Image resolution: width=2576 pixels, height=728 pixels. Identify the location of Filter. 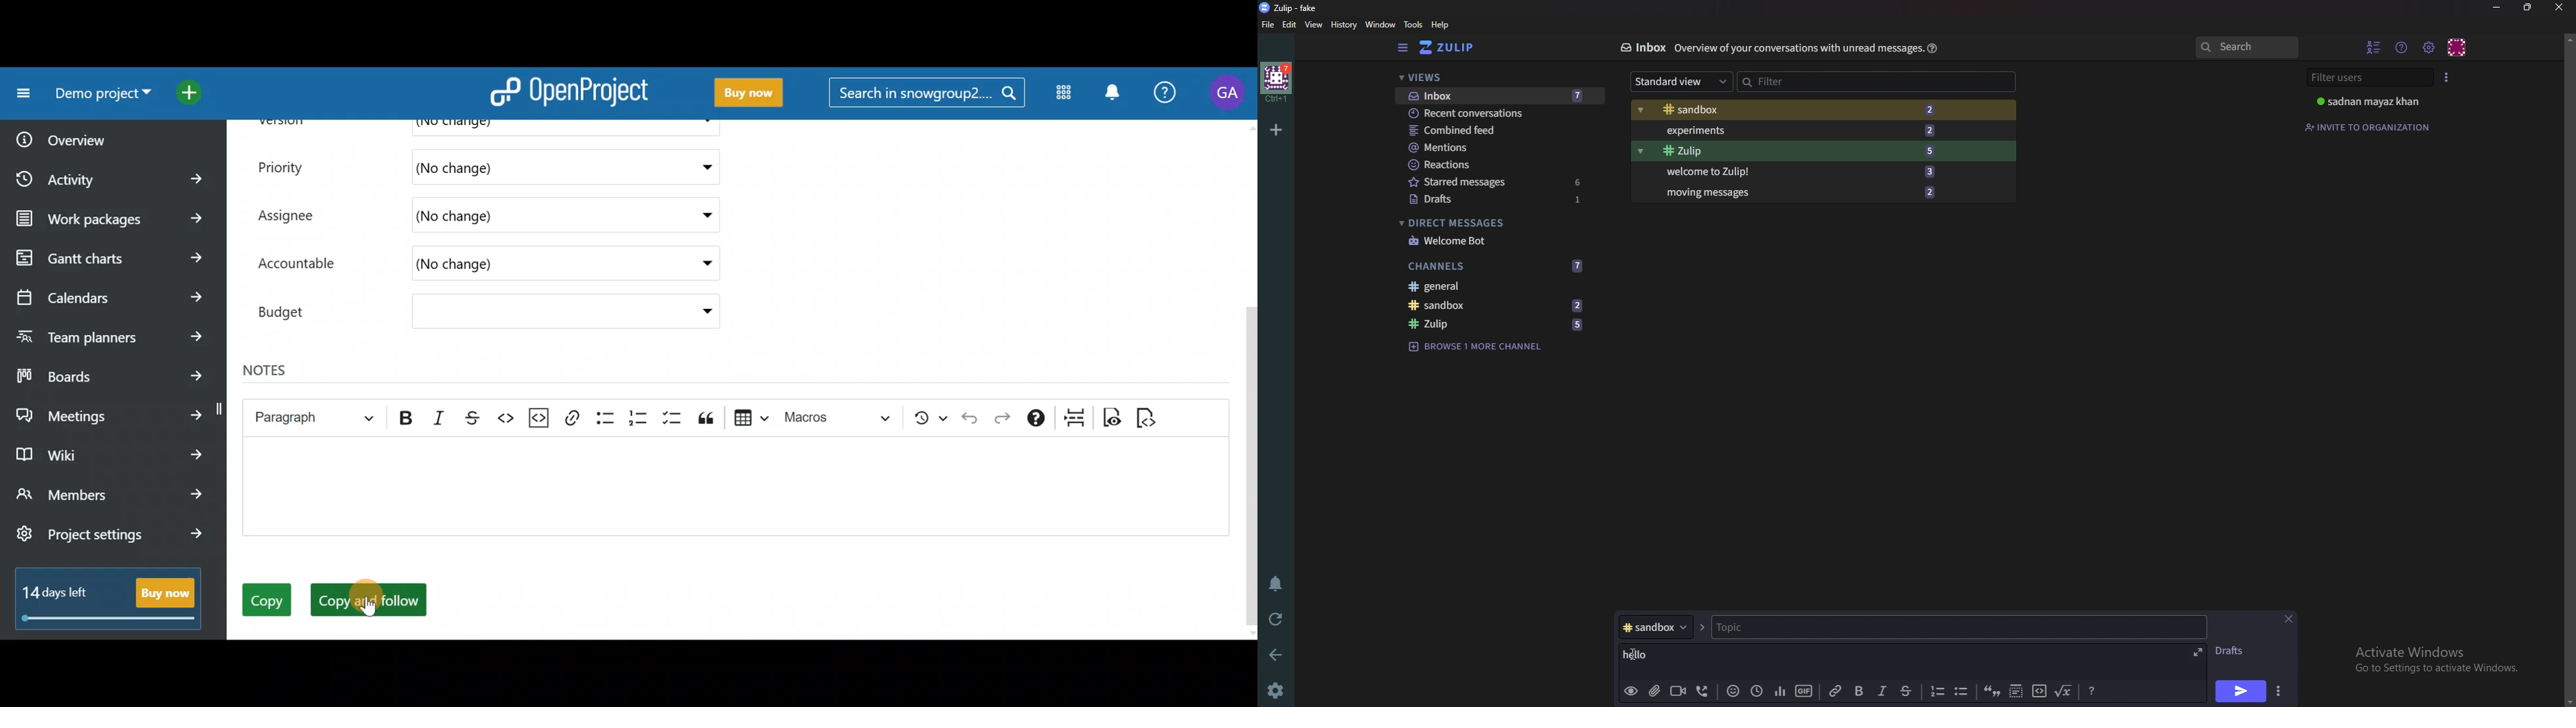
(1877, 82).